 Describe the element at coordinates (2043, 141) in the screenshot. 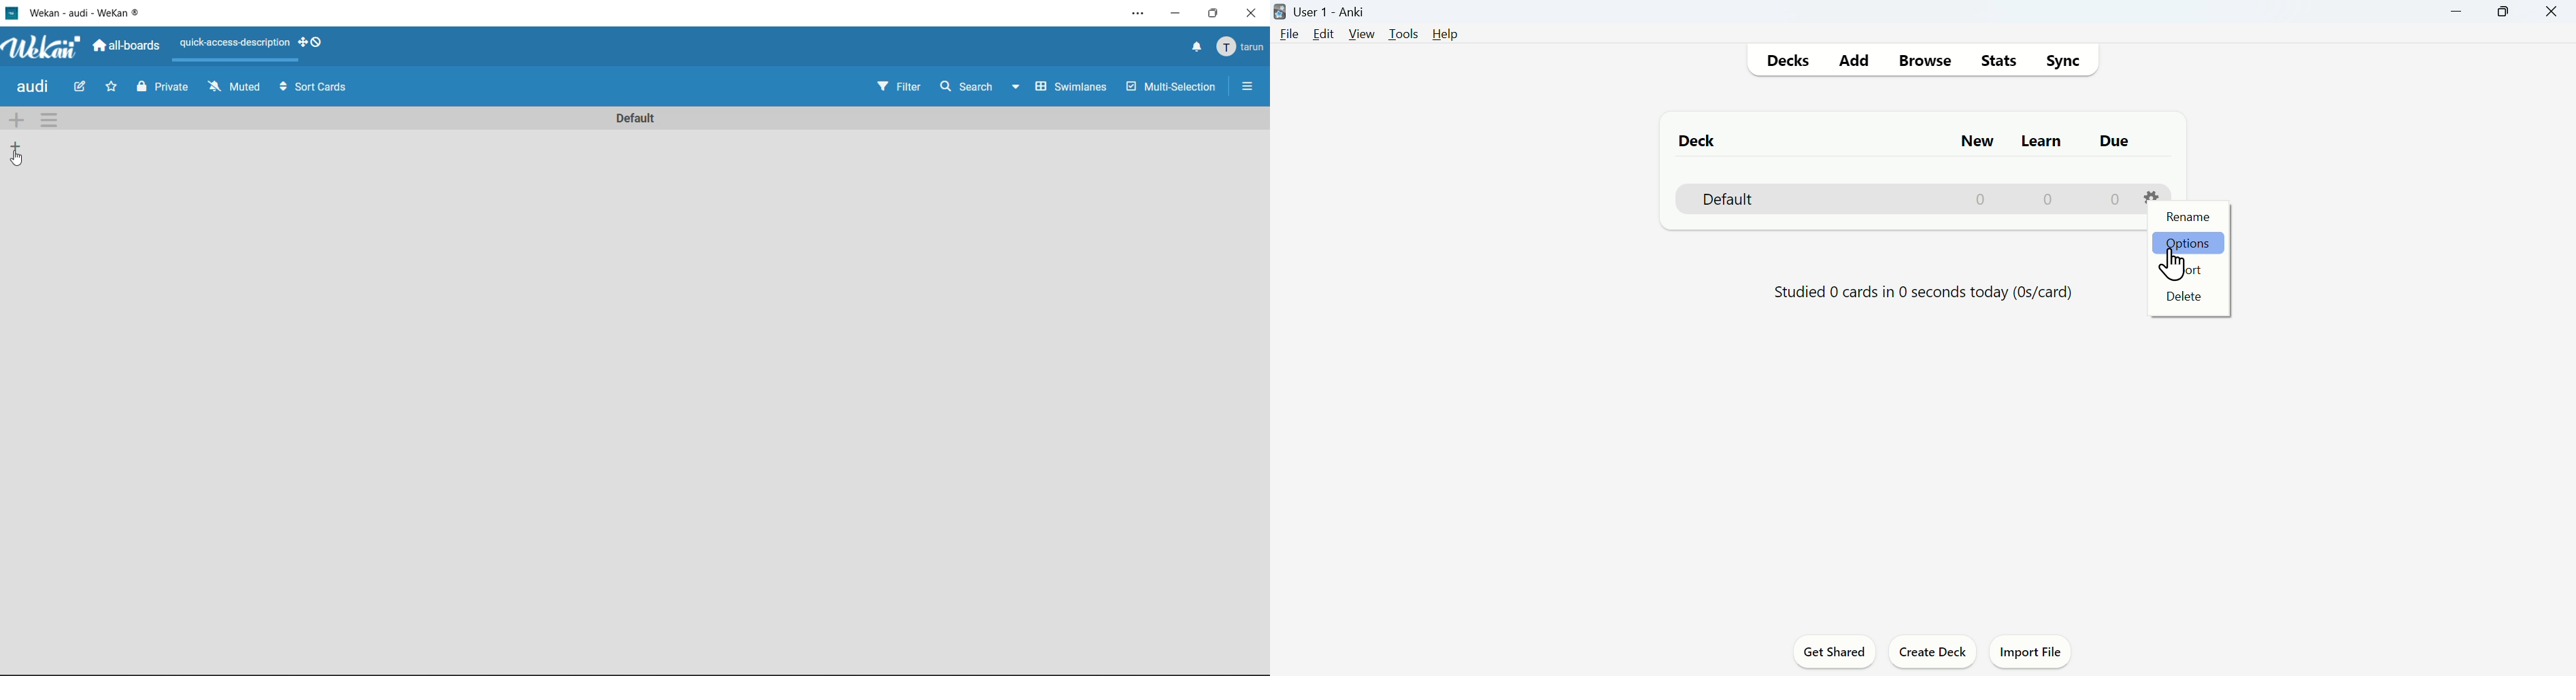

I see `Learn` at that location.